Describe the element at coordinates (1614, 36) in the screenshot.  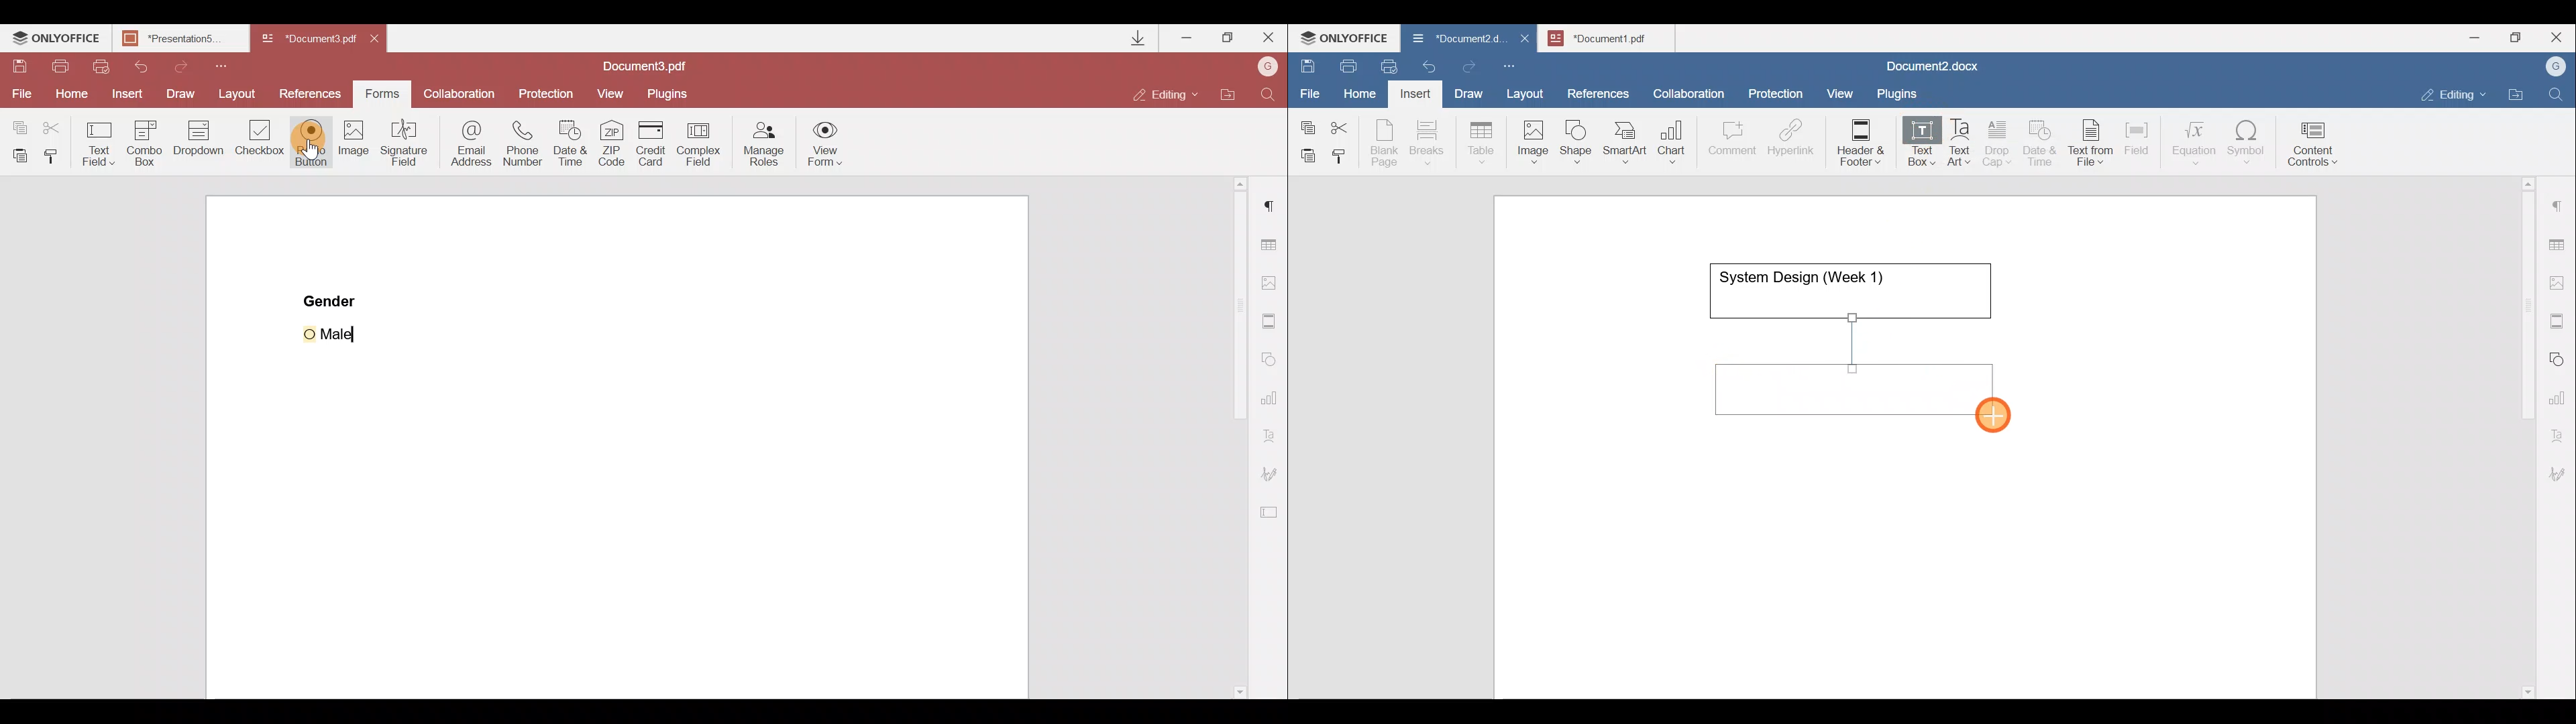
I see `Document name` at that location.